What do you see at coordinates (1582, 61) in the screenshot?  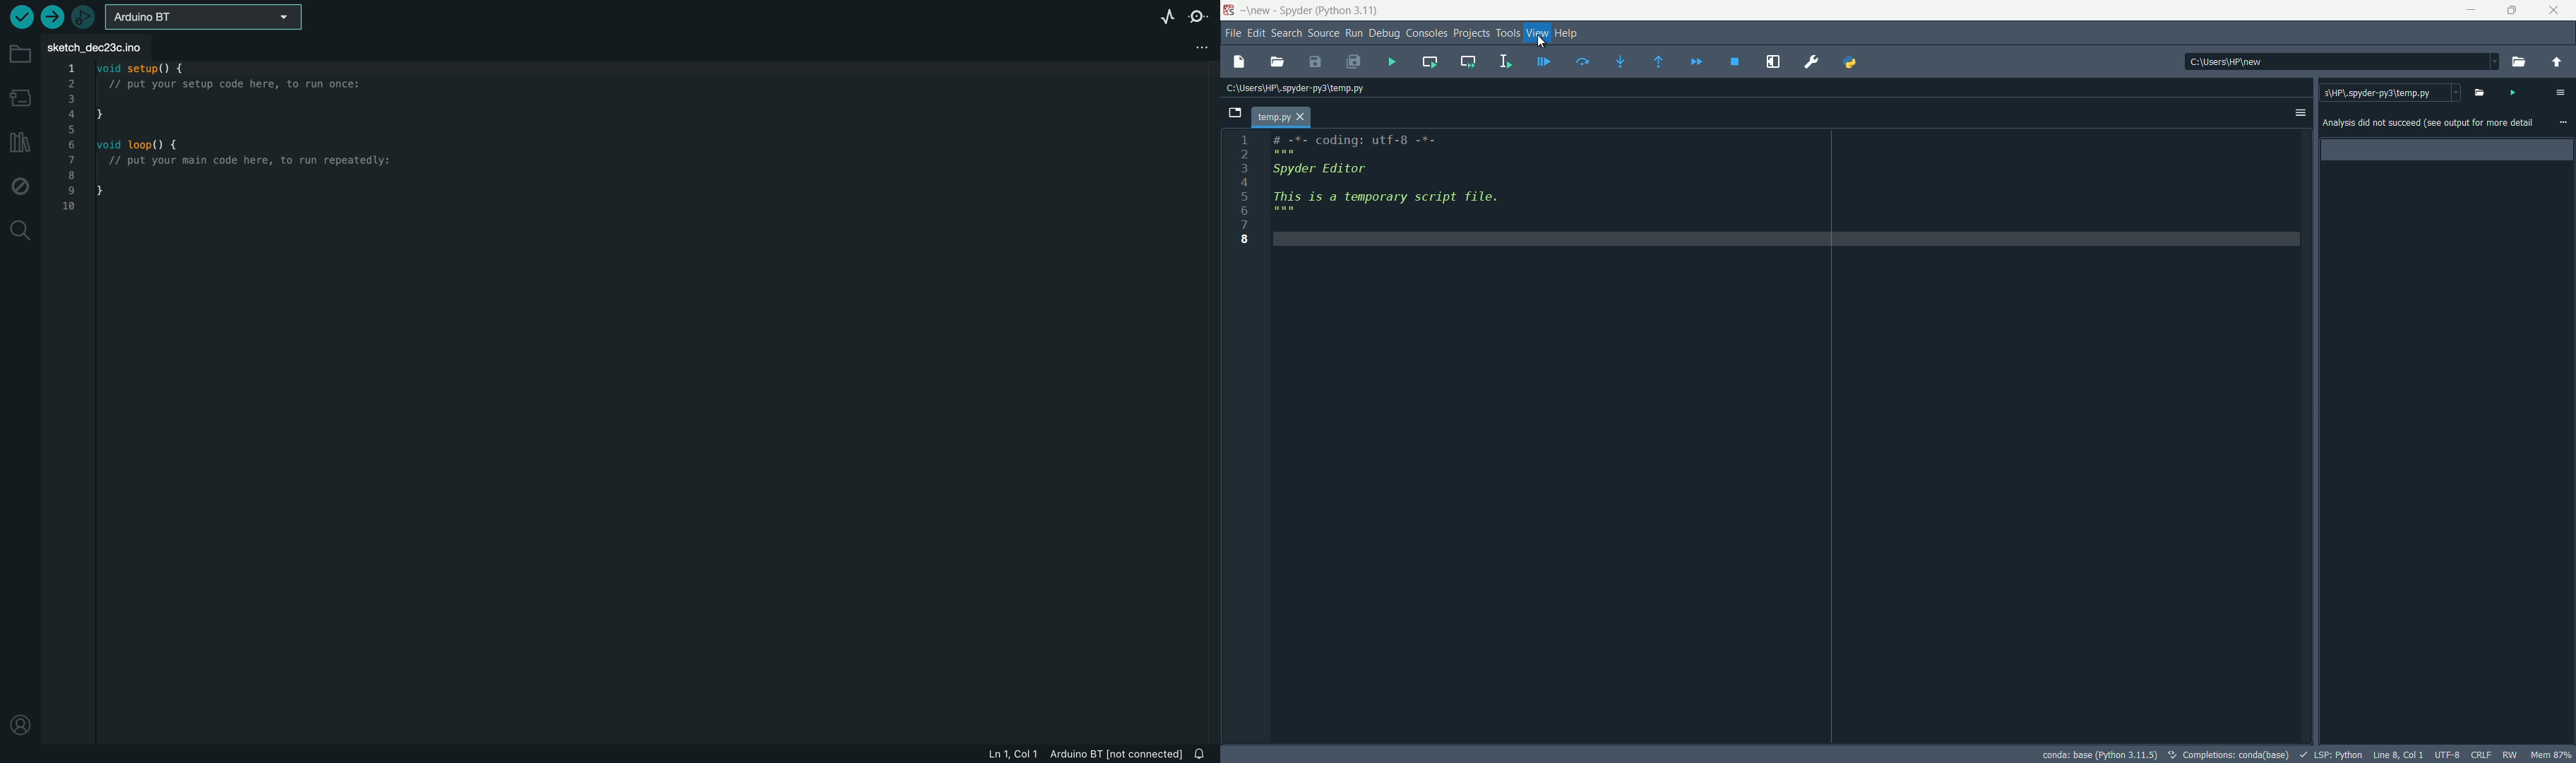 I see `run current line` at bounding box center [1582, 61].